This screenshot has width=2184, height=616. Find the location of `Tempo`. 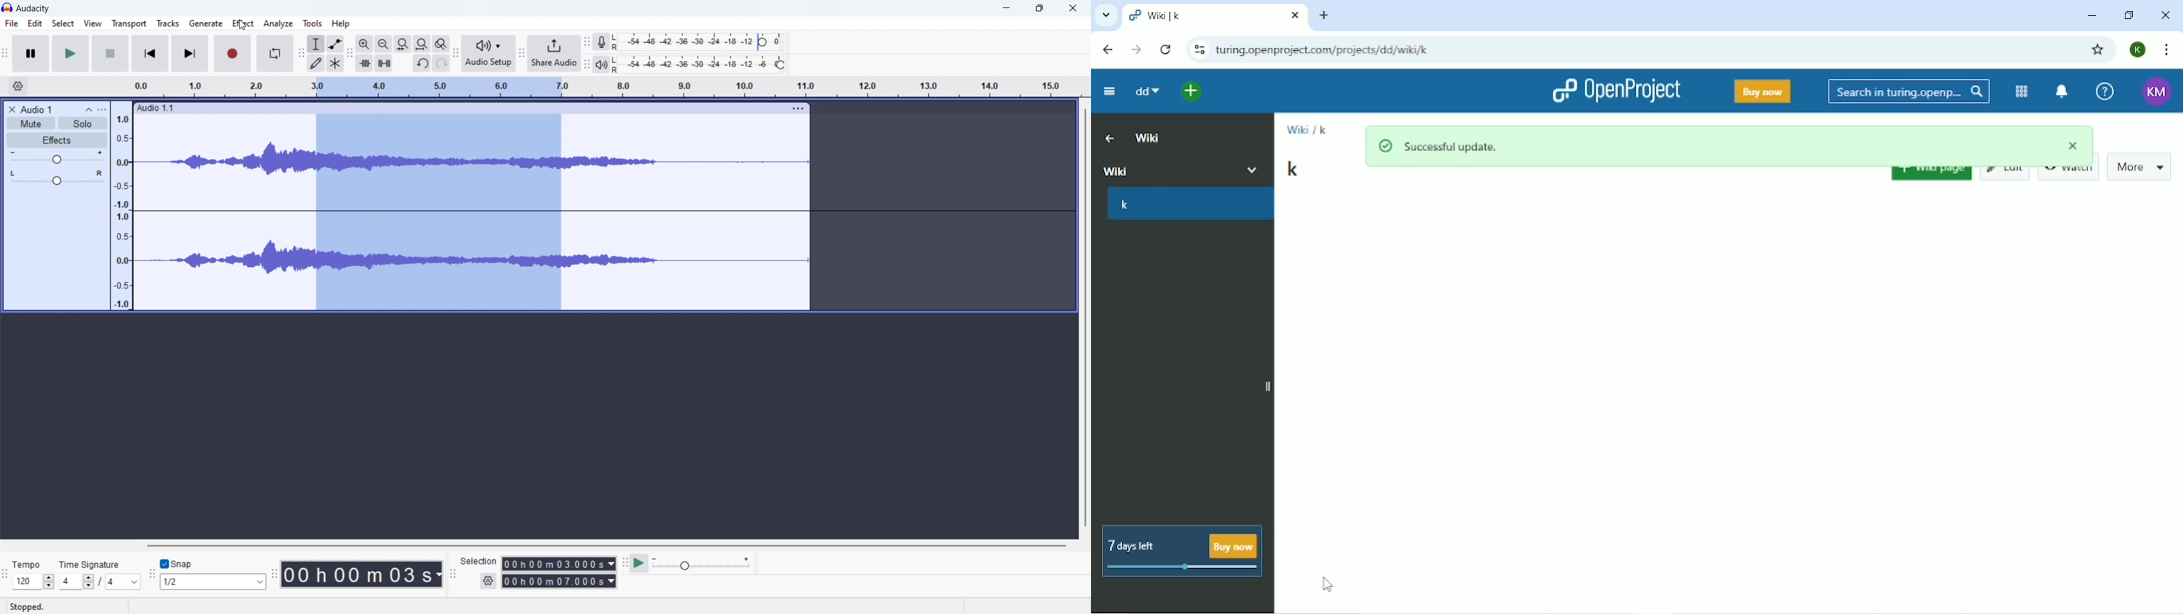

Tempo is located at coordinates (28, 565).